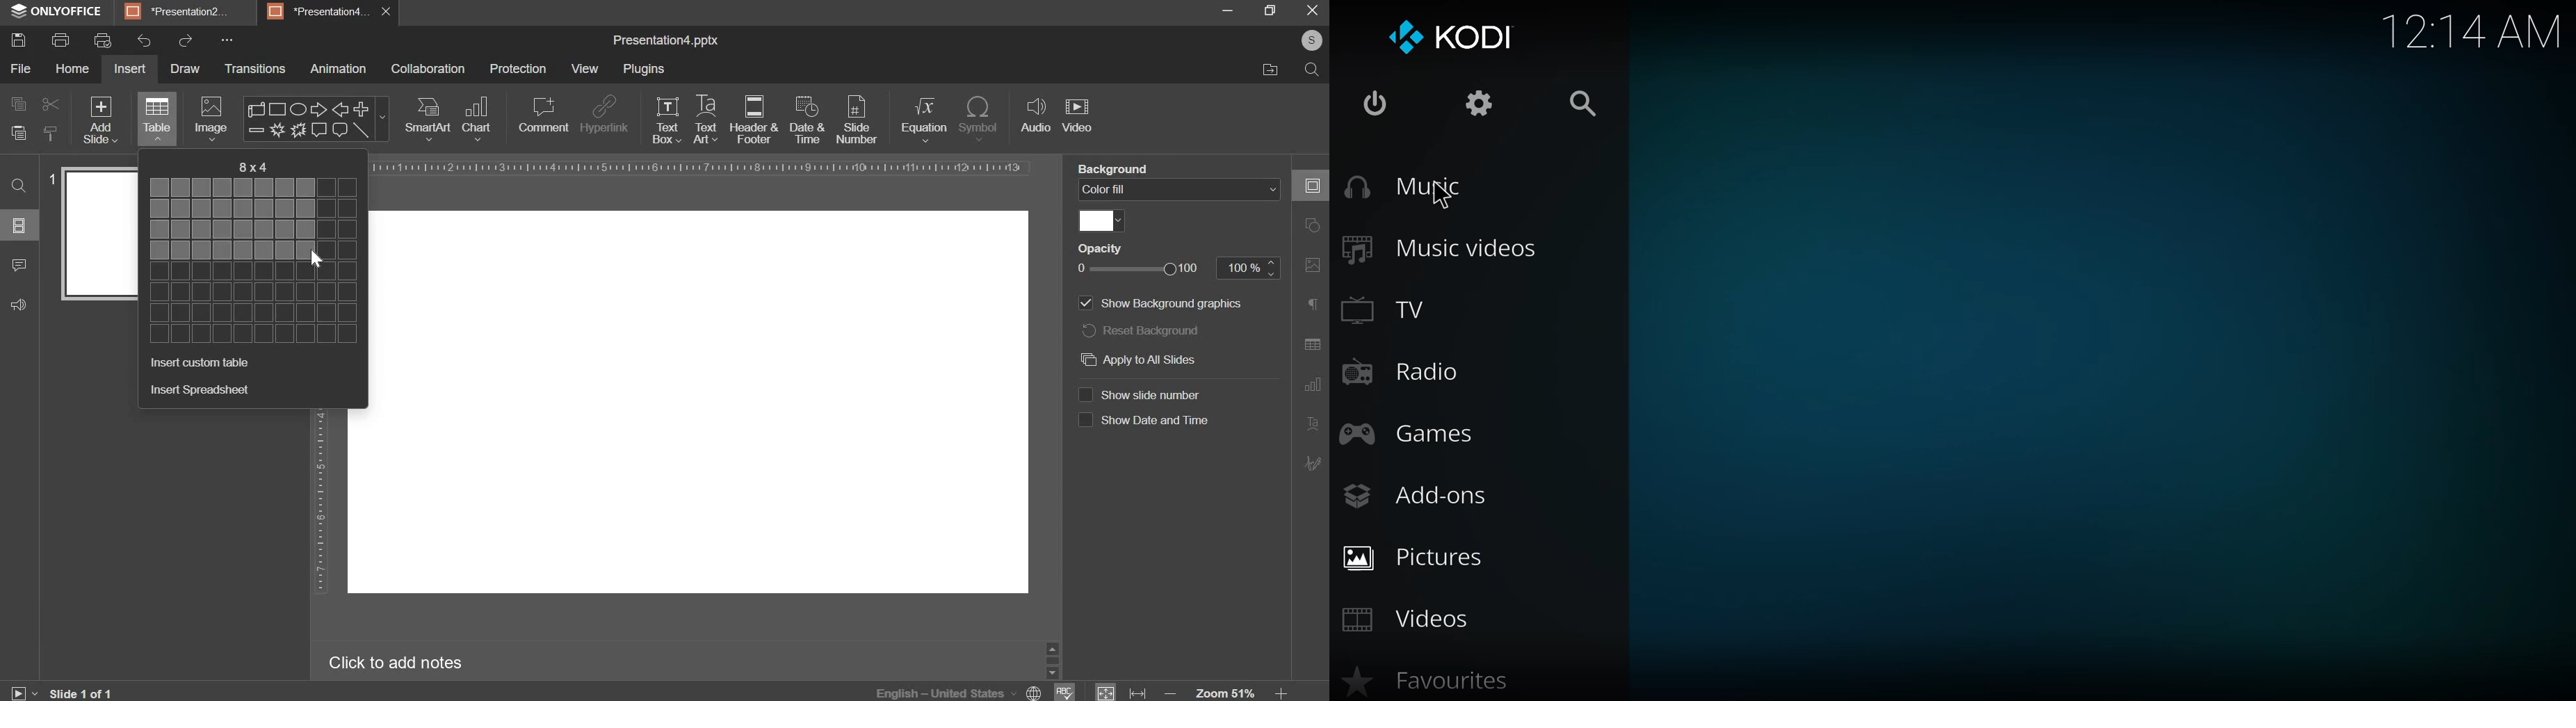 The image size is (2576, 728). I want to click on comments, so click(18, 265).